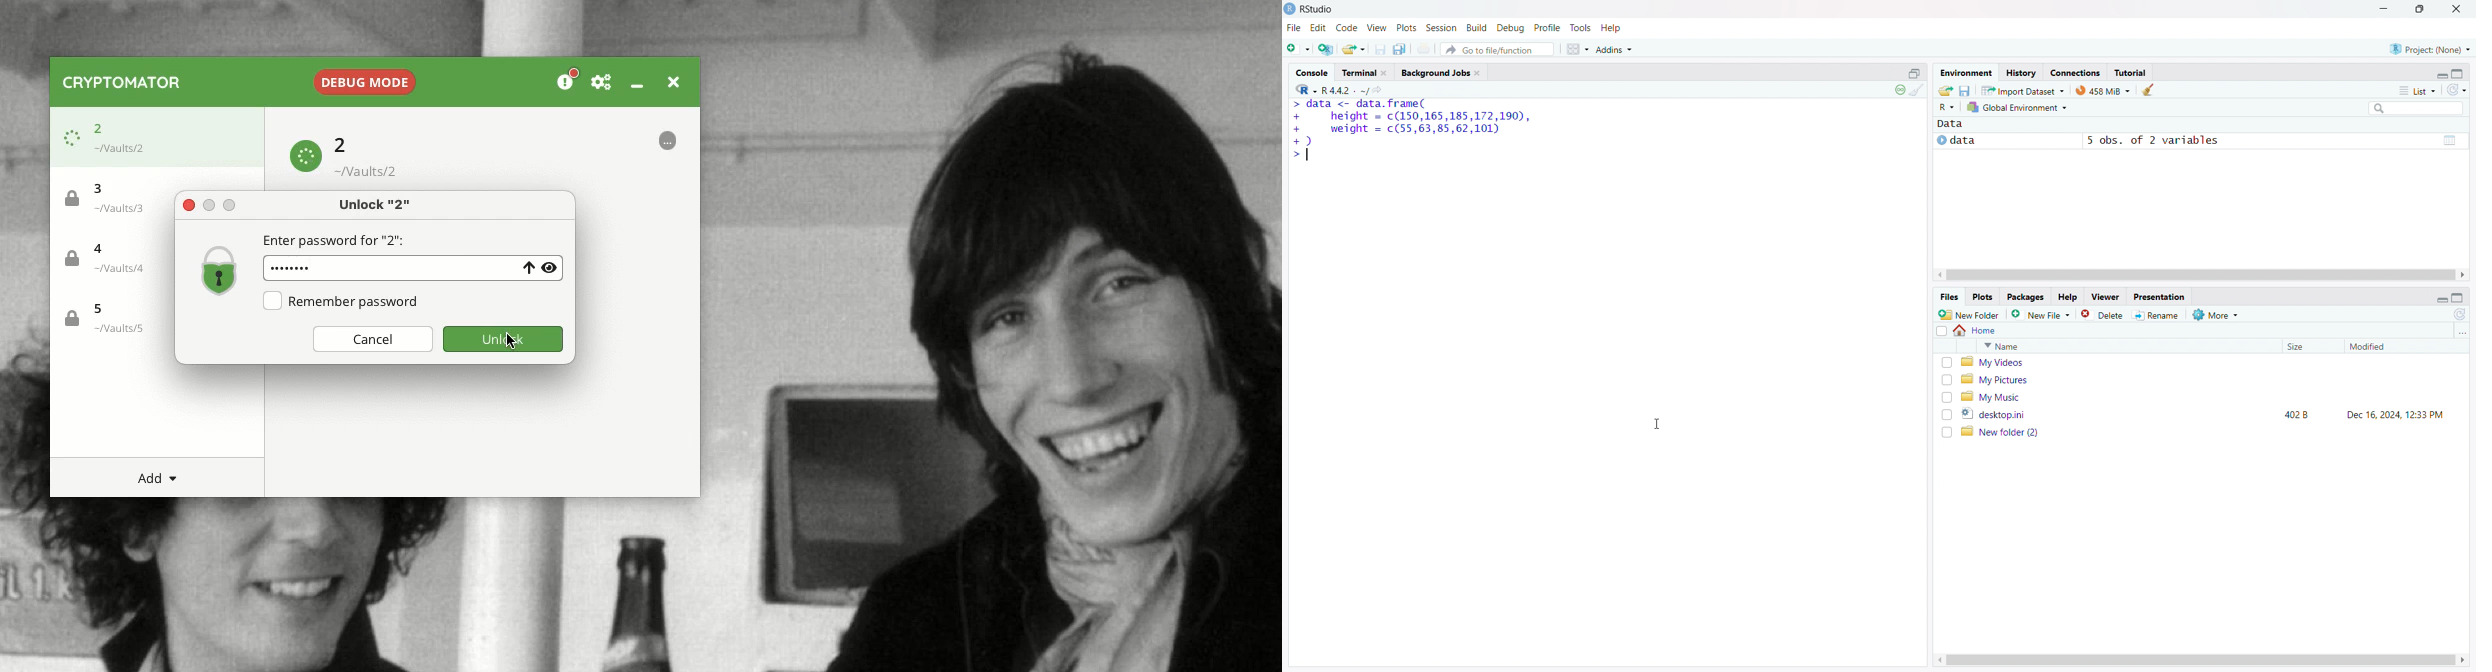  Describe the element at coordinates (1377, 28) in the screenshot. I see `view` at that location.